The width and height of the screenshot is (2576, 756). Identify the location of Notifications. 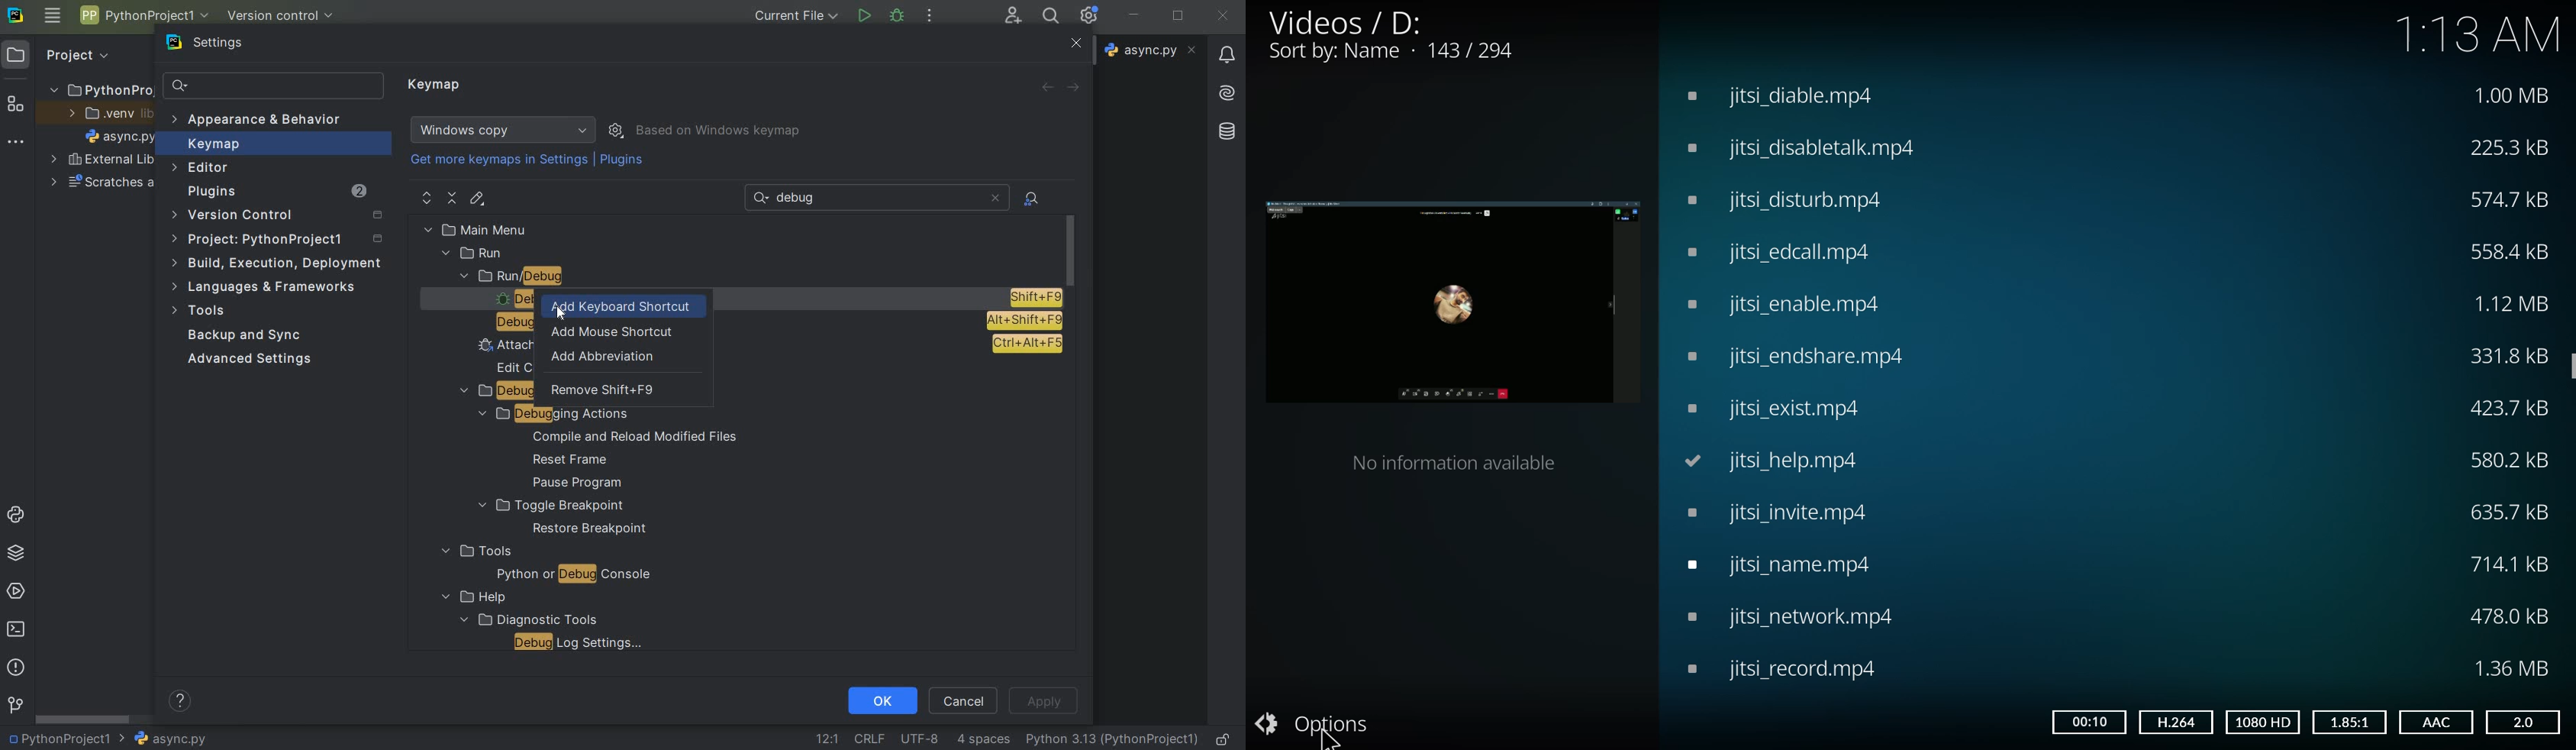
(1225, 50).